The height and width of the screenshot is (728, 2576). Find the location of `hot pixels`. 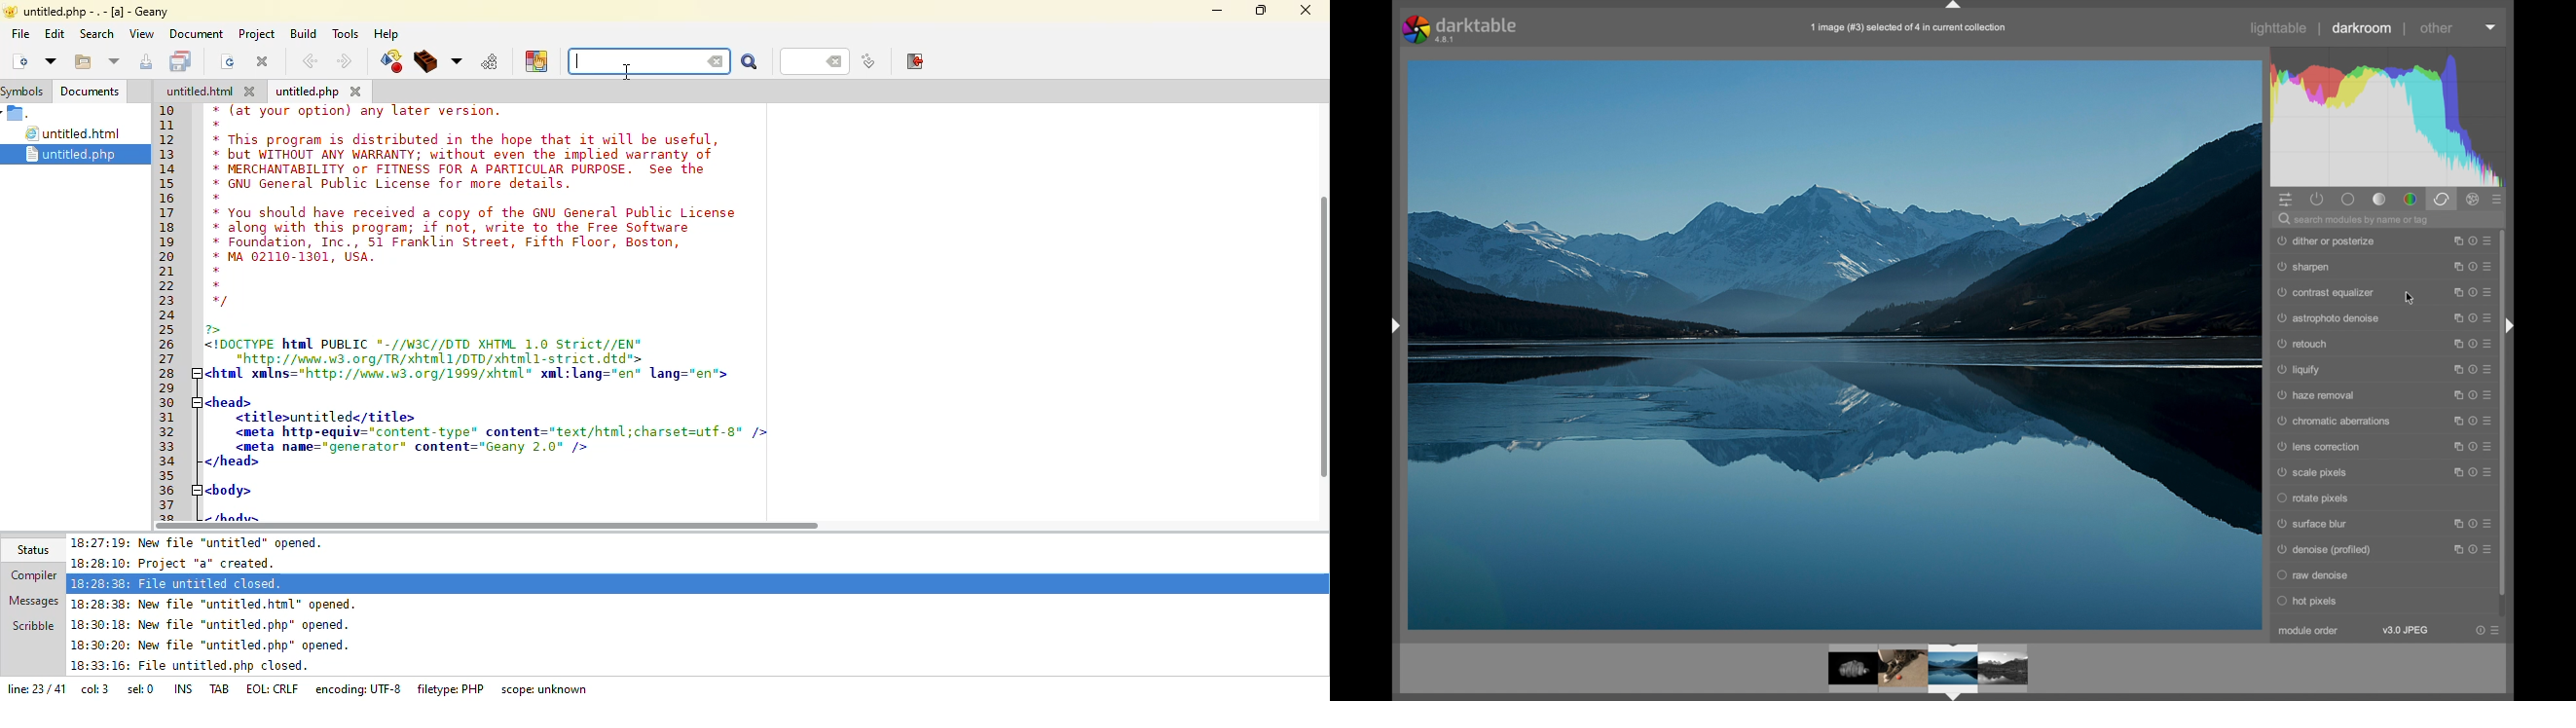

hot pixels is located at coordinates (2307, 601).